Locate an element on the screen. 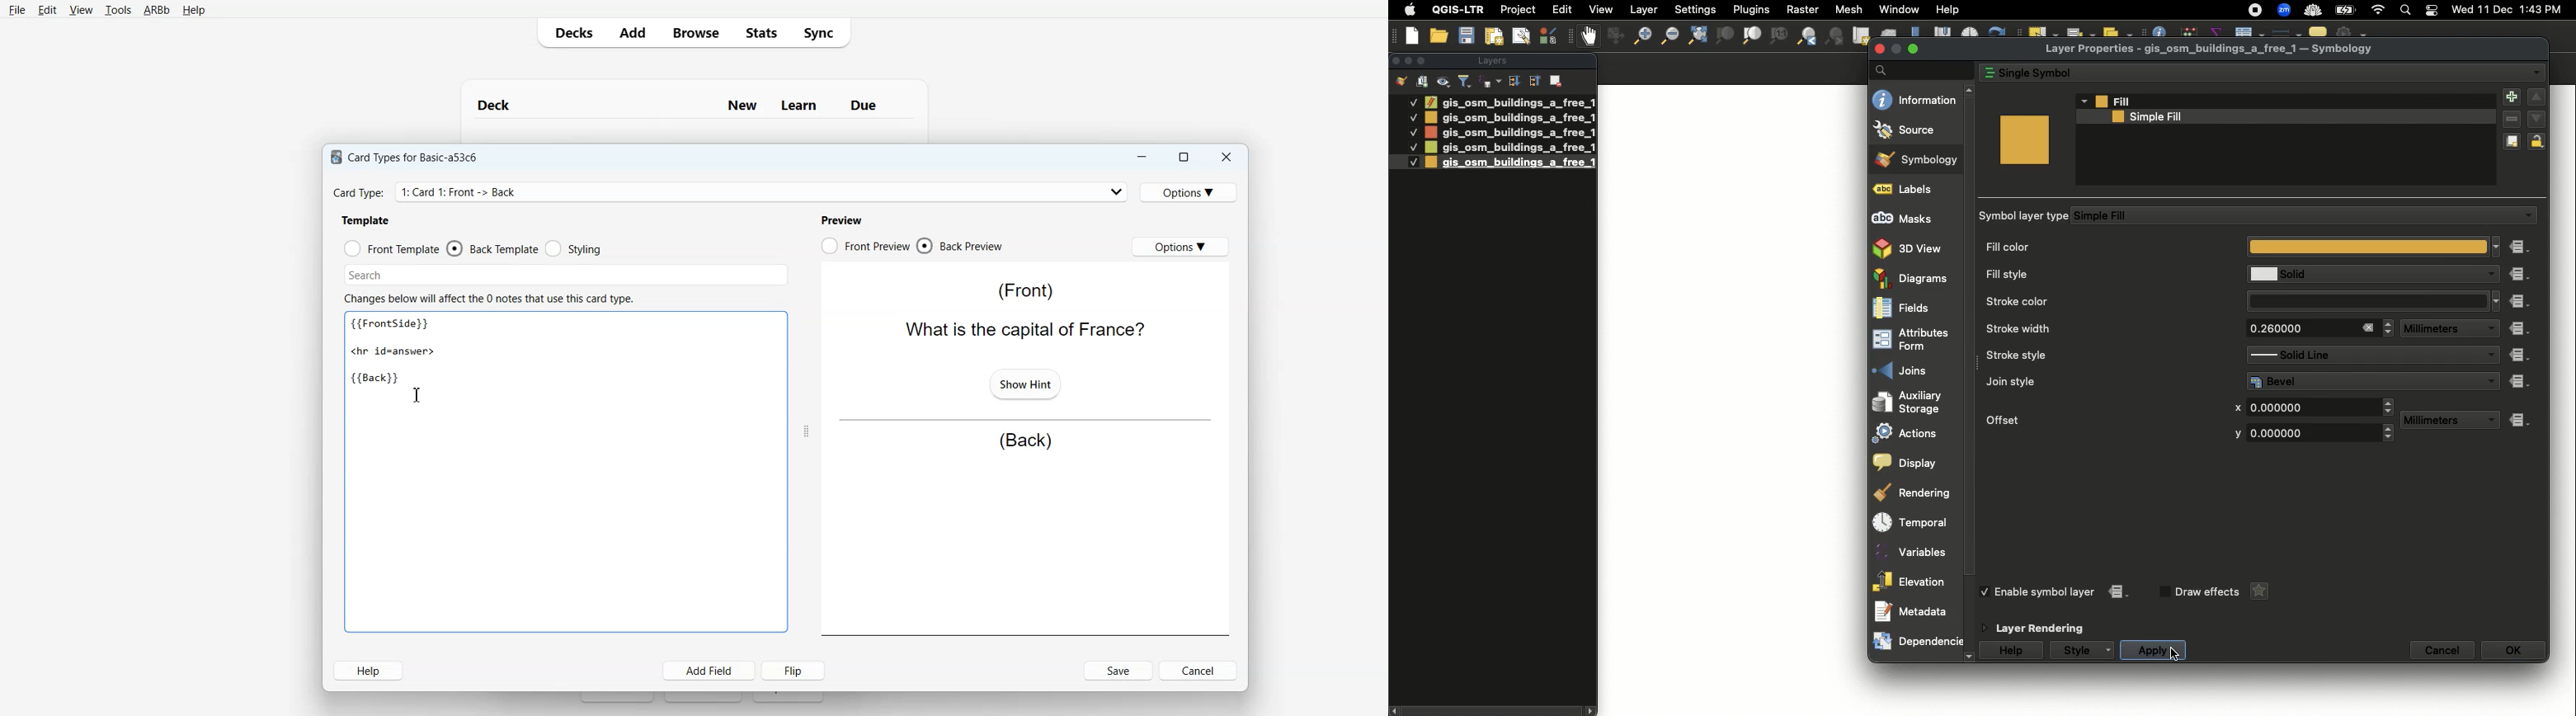 The height and width of the screenshot is (728, 2576). Drop down is located at coordinates (2488, 275).